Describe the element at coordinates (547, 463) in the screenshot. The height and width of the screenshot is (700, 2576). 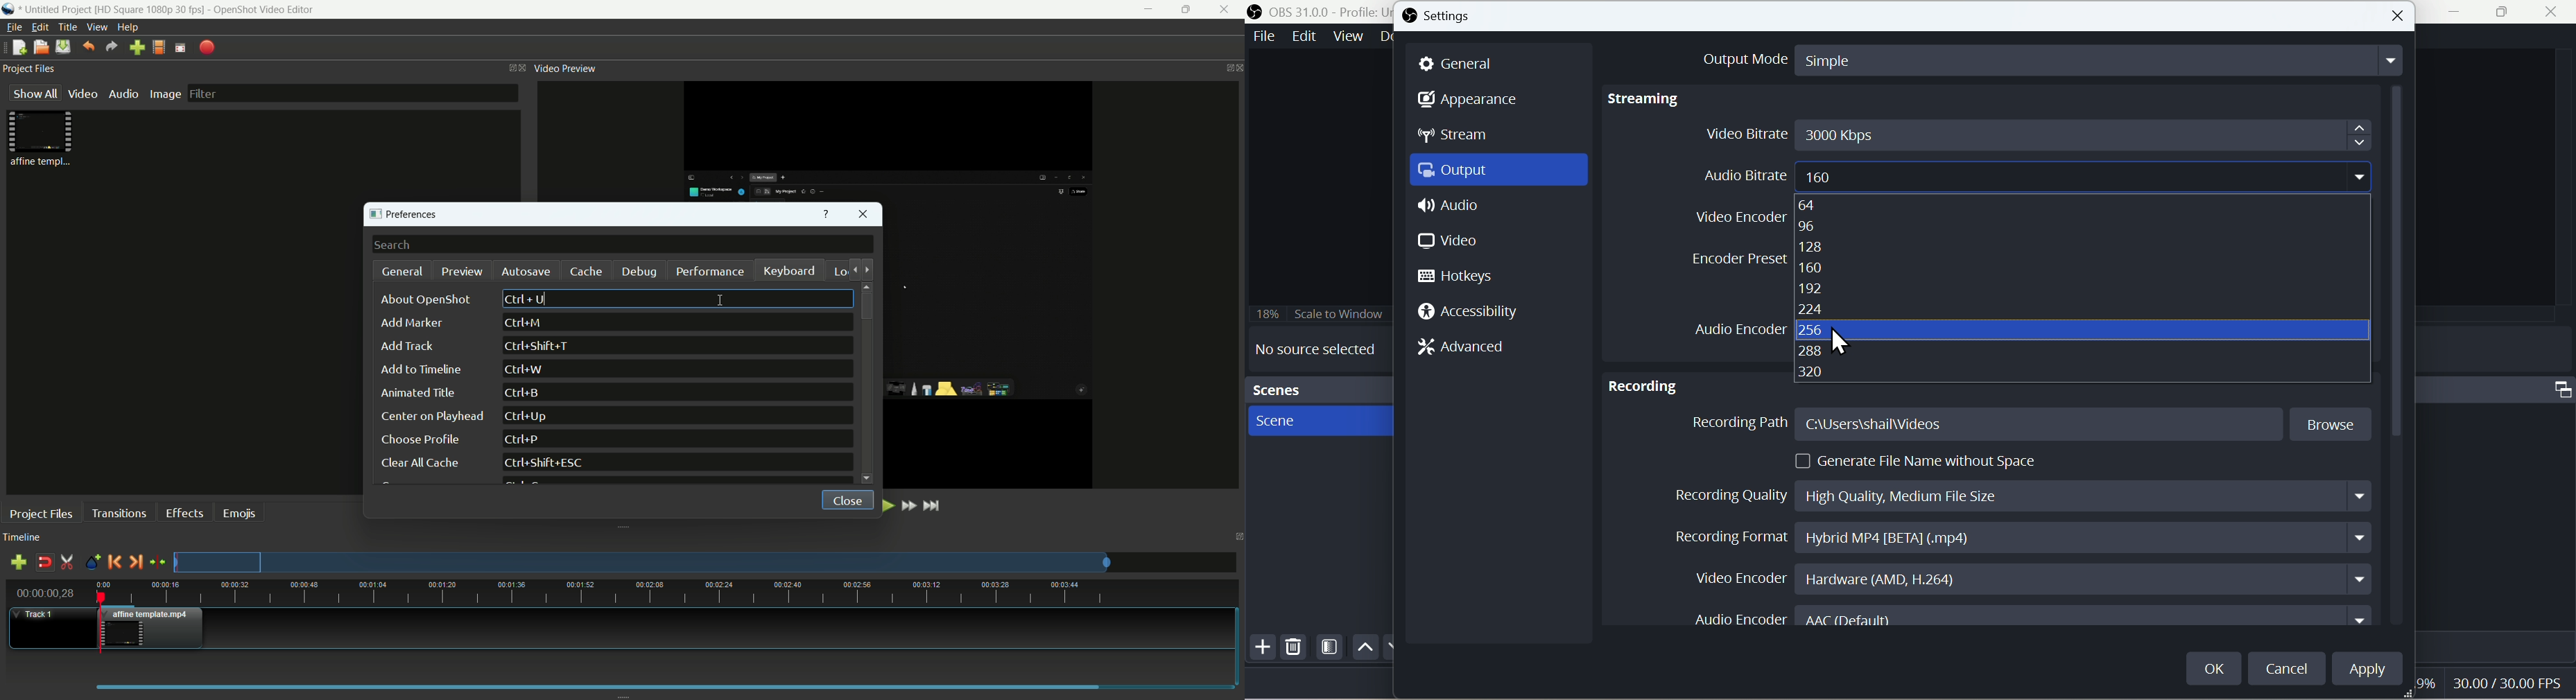
I see `keyboard shortcut` at that location.